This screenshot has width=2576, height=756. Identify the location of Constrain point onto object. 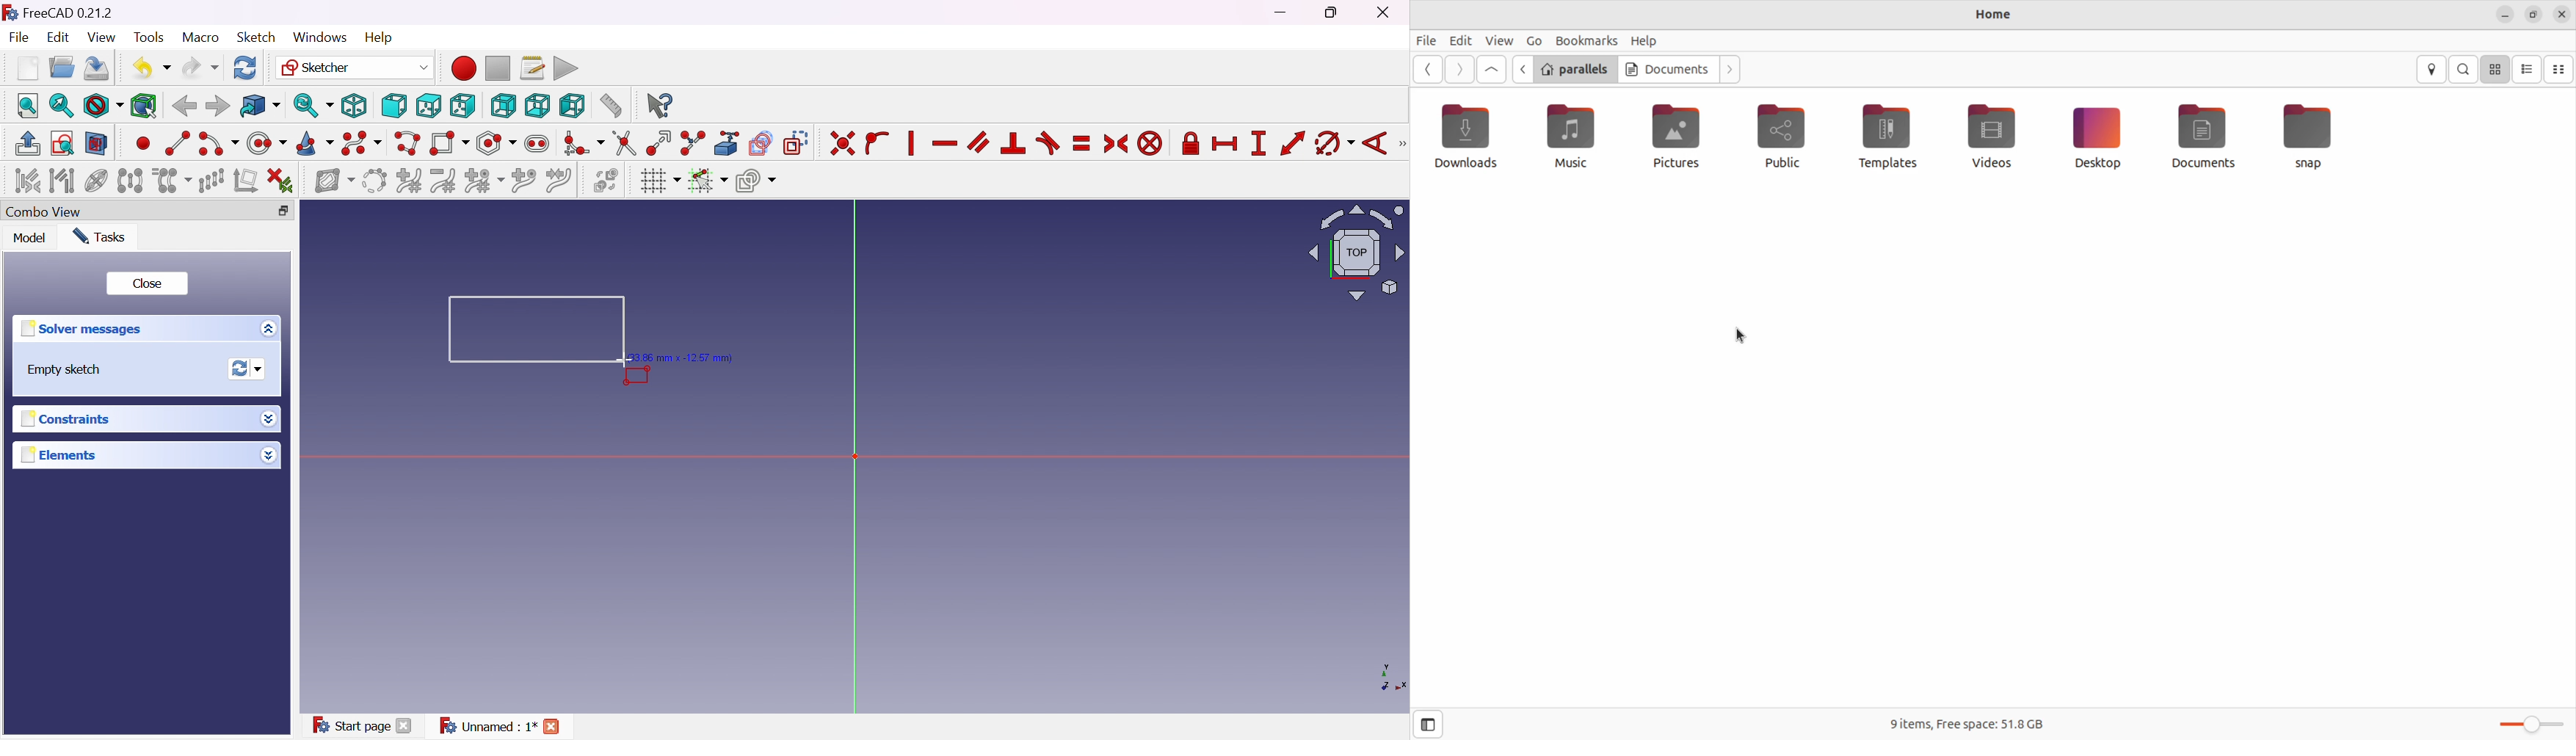
(879, 145).